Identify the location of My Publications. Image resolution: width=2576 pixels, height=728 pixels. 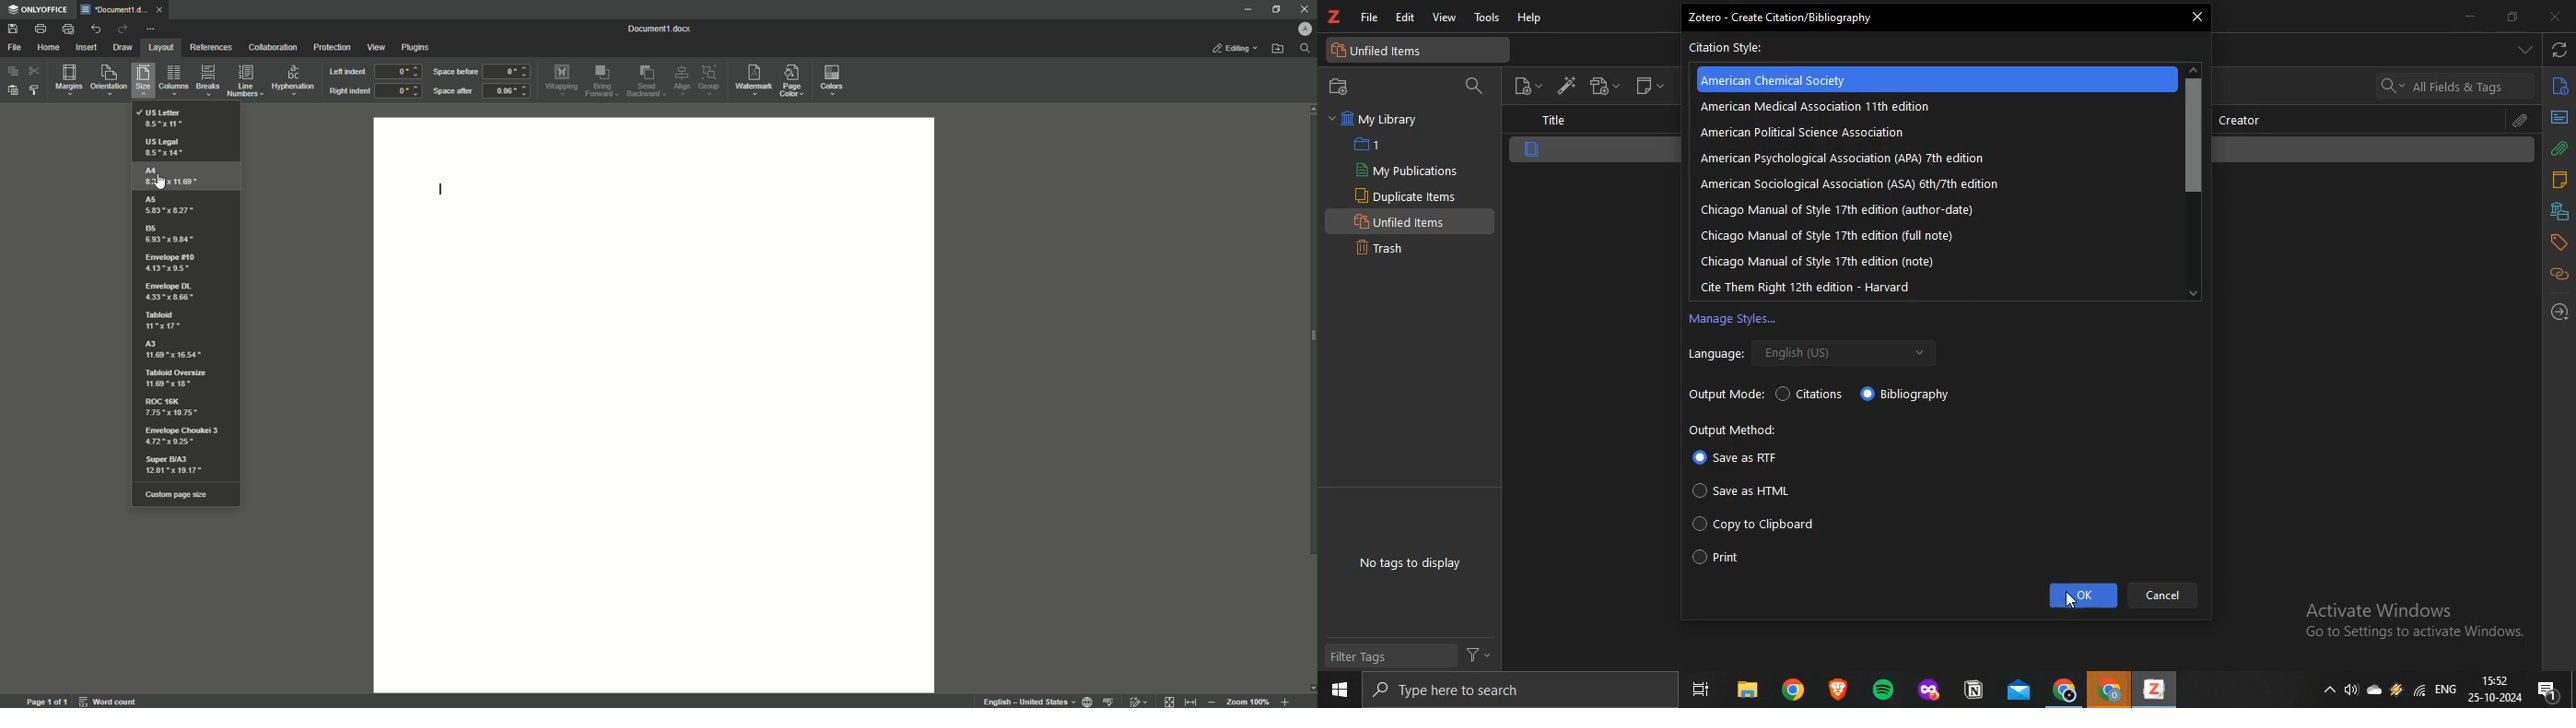
(1406, 171).